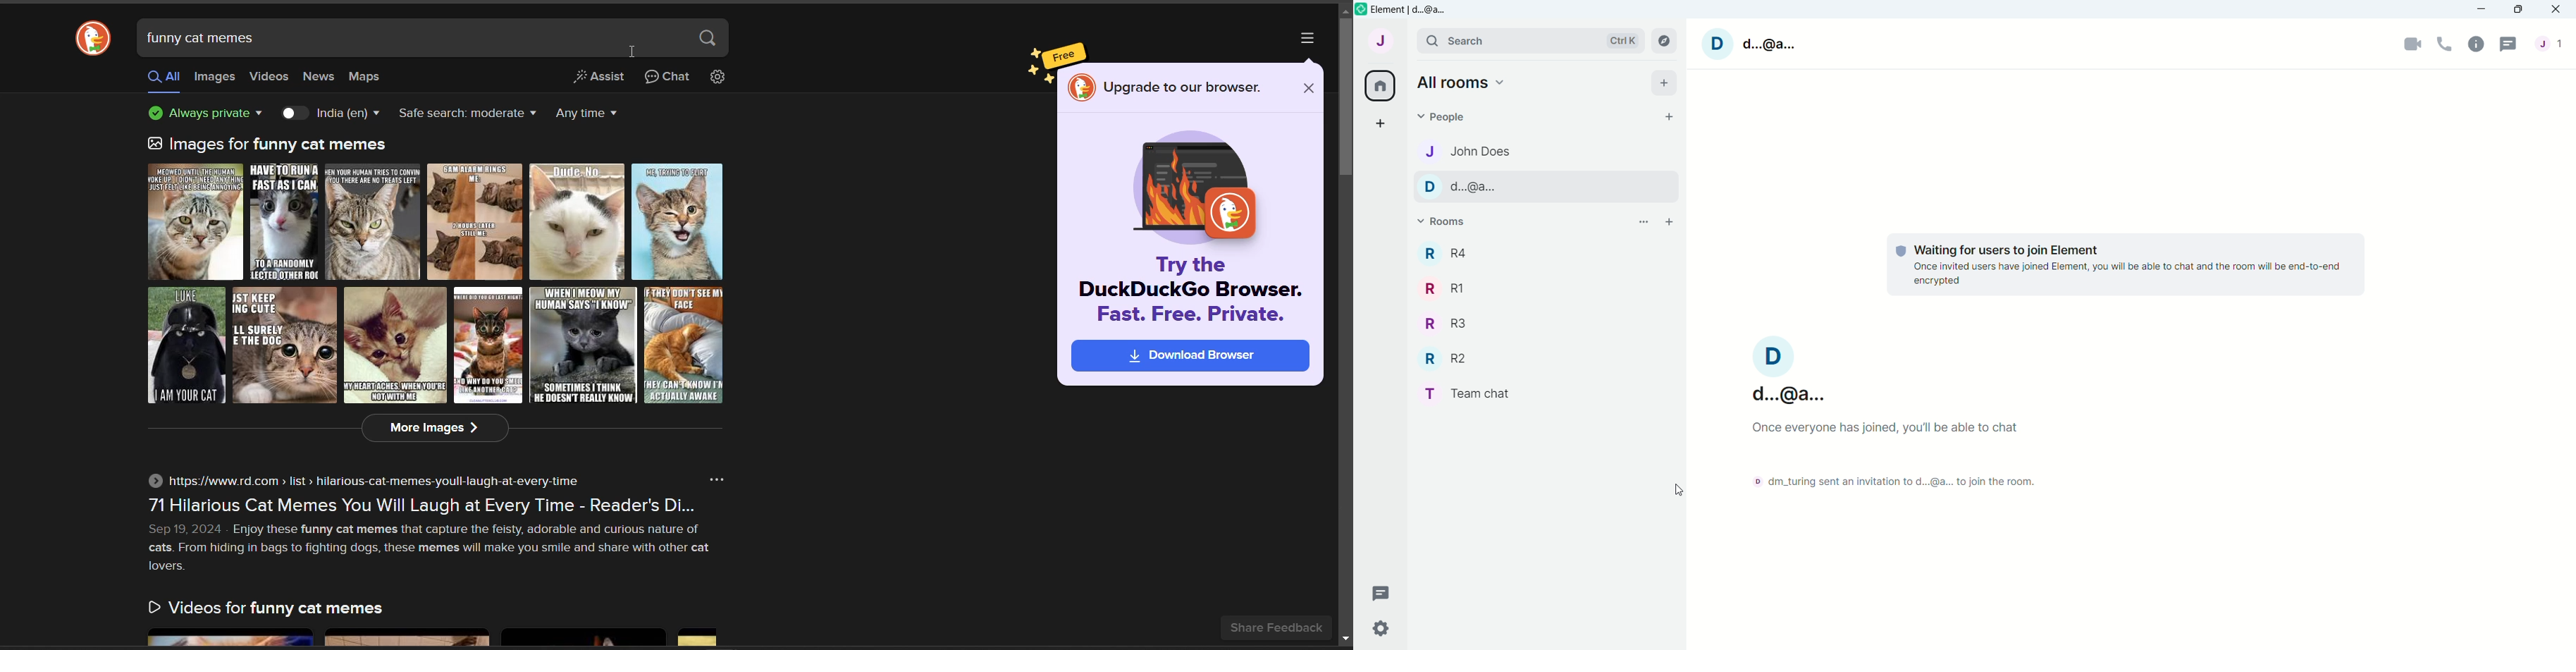  I want to click on Text, so click(1902, 430).